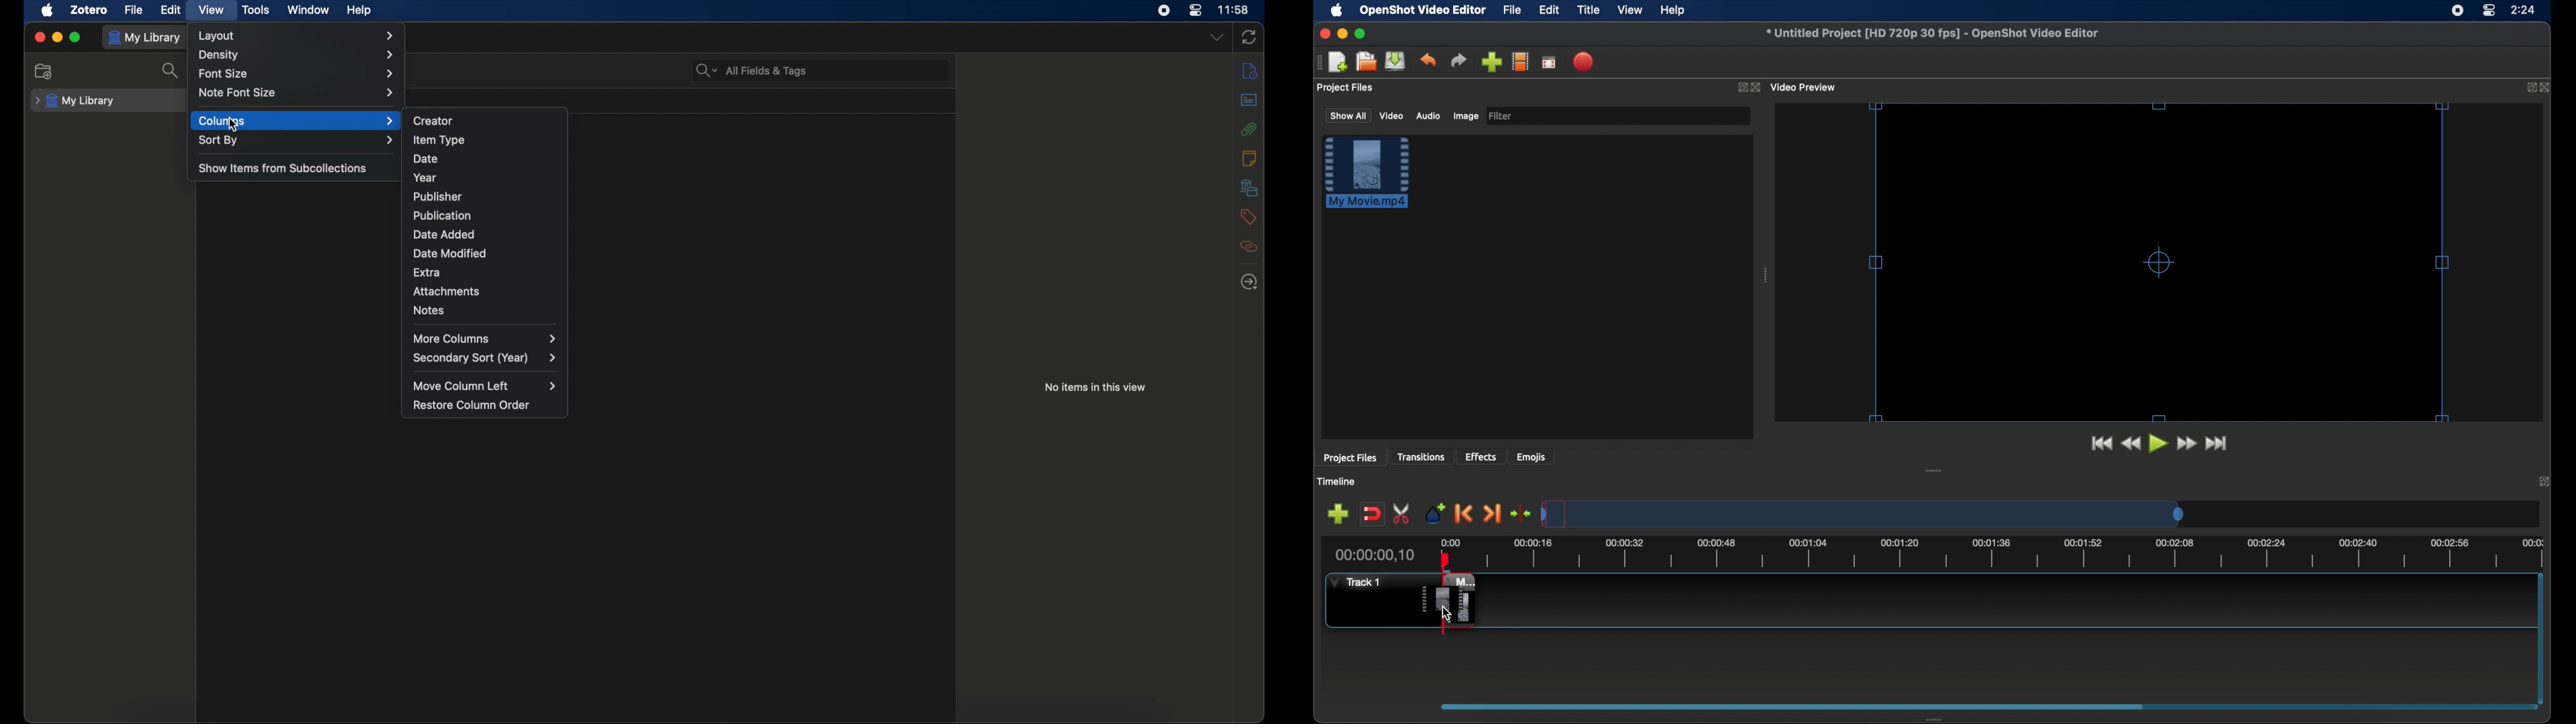 This screenshot has width=2576, height=728. I want to click on drag handle, so click(1317, 62).